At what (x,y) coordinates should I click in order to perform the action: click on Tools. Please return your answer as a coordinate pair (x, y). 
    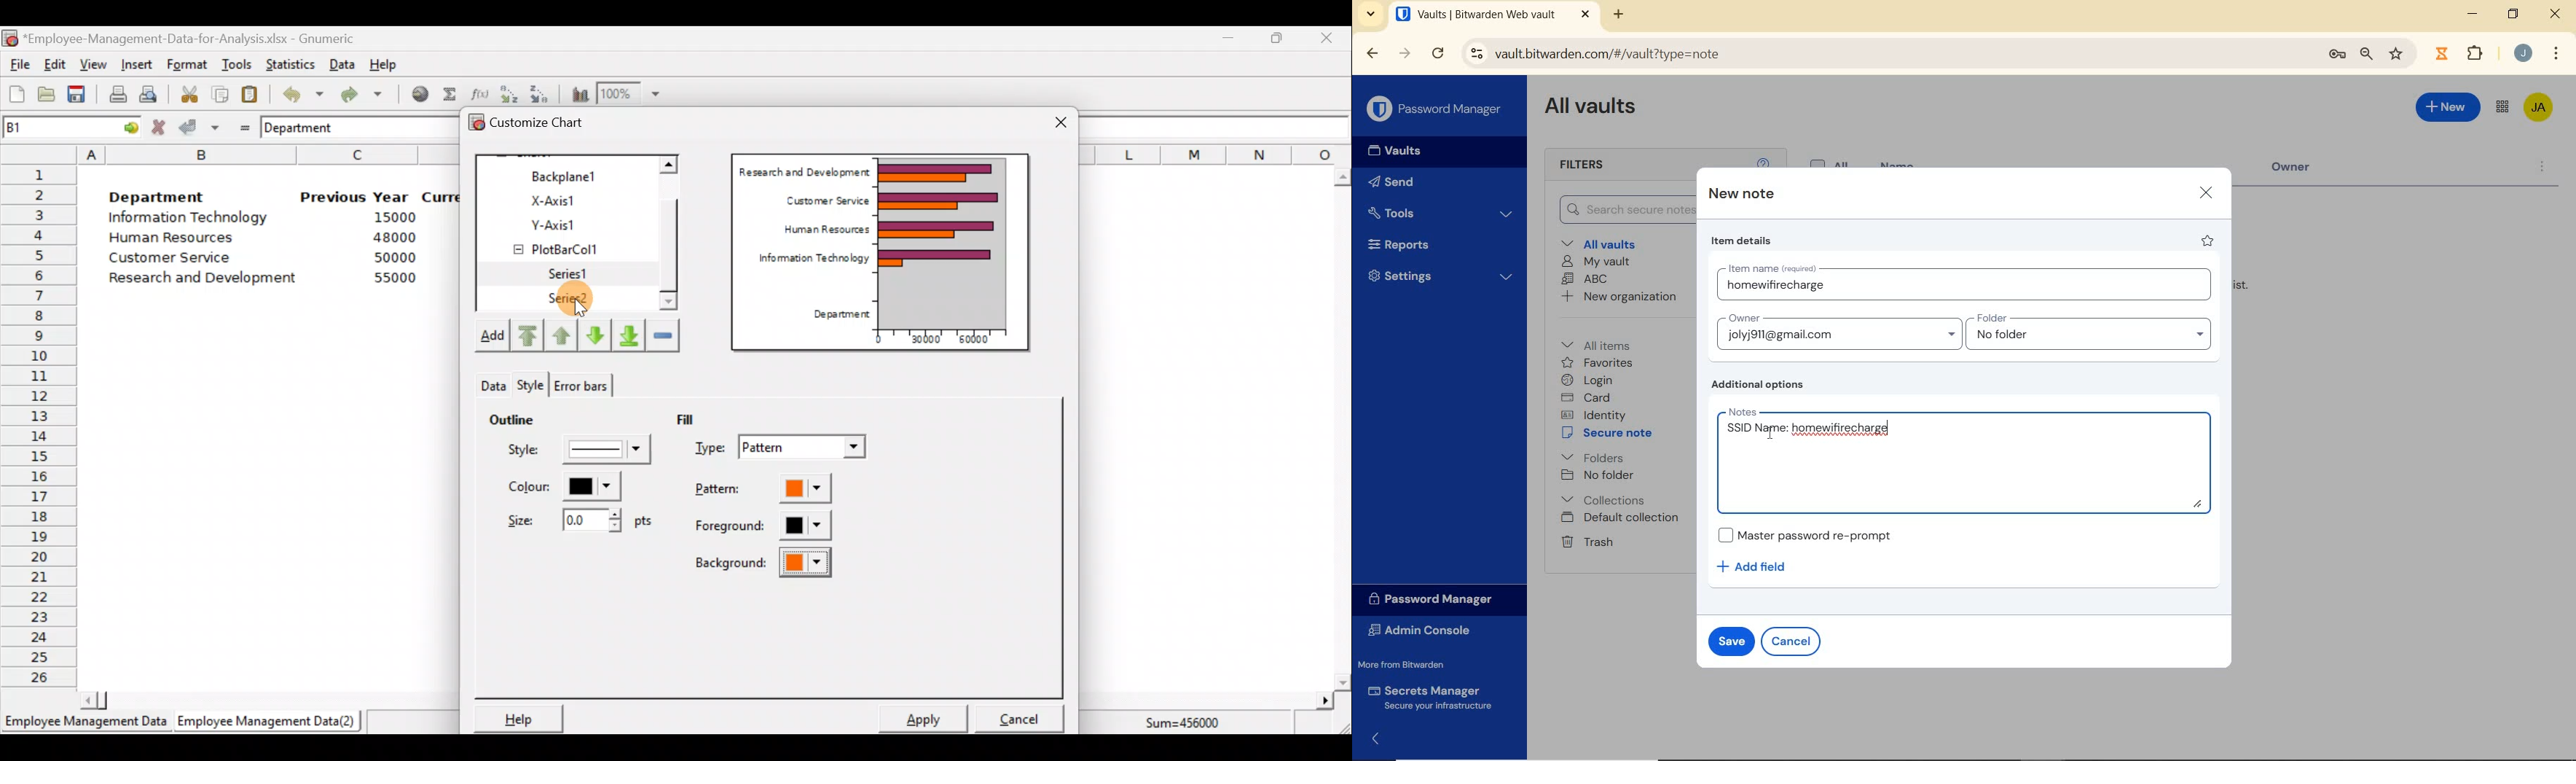
    Looking at the image, I should click on (236, 66).